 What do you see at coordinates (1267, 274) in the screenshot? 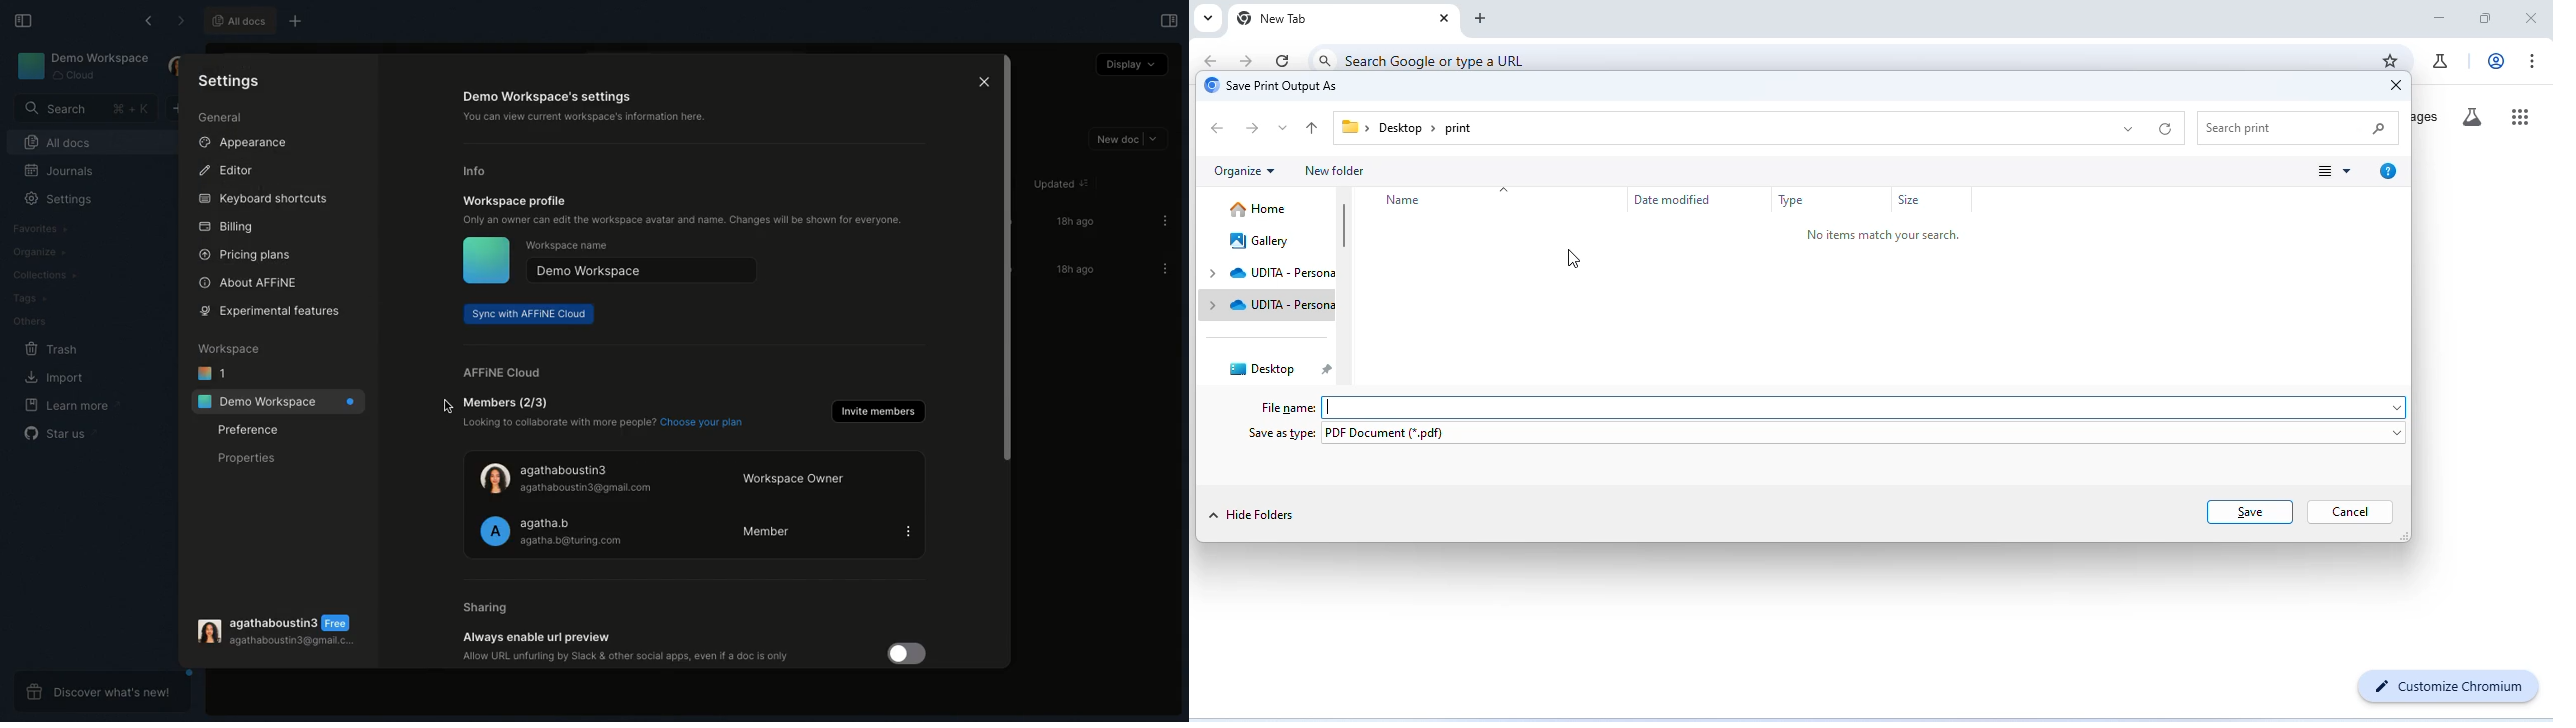
I see `udita personal` at bounding box center [1267, 274].